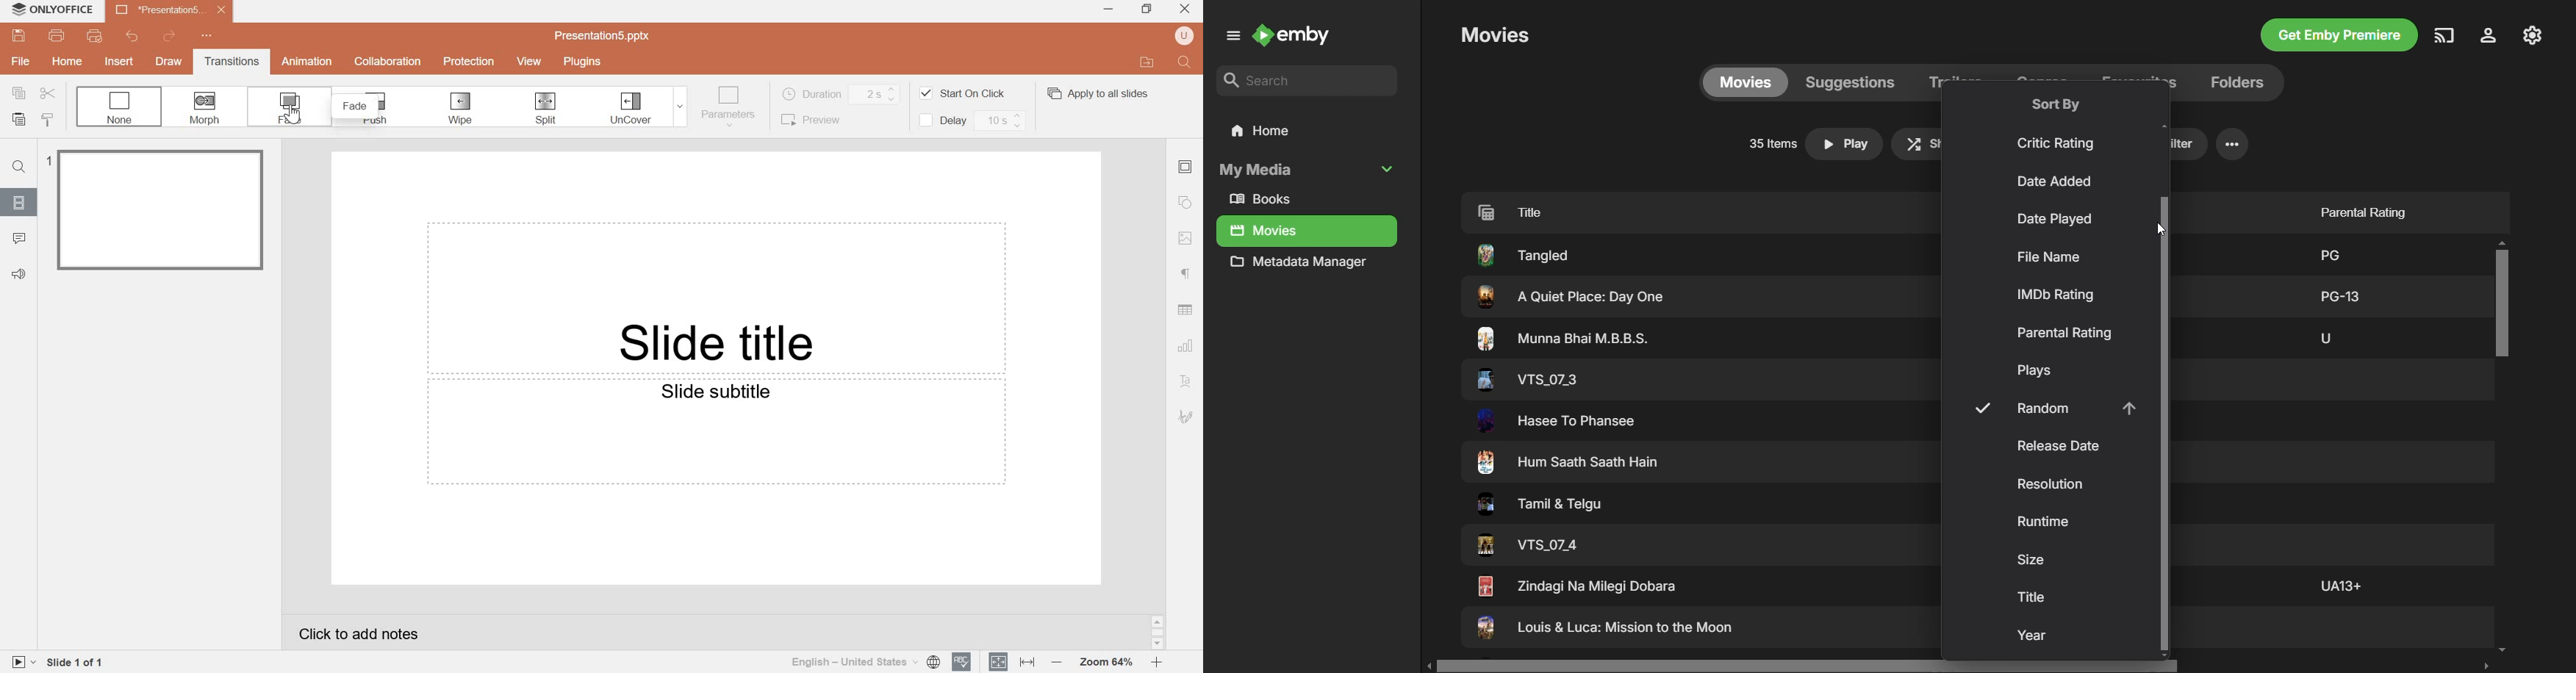 This screenshot has width=2576, height=700. What do you see at coordinates (1148, 61) in the screenshot?
I see `open file location` at bounding box center [1148, 61].